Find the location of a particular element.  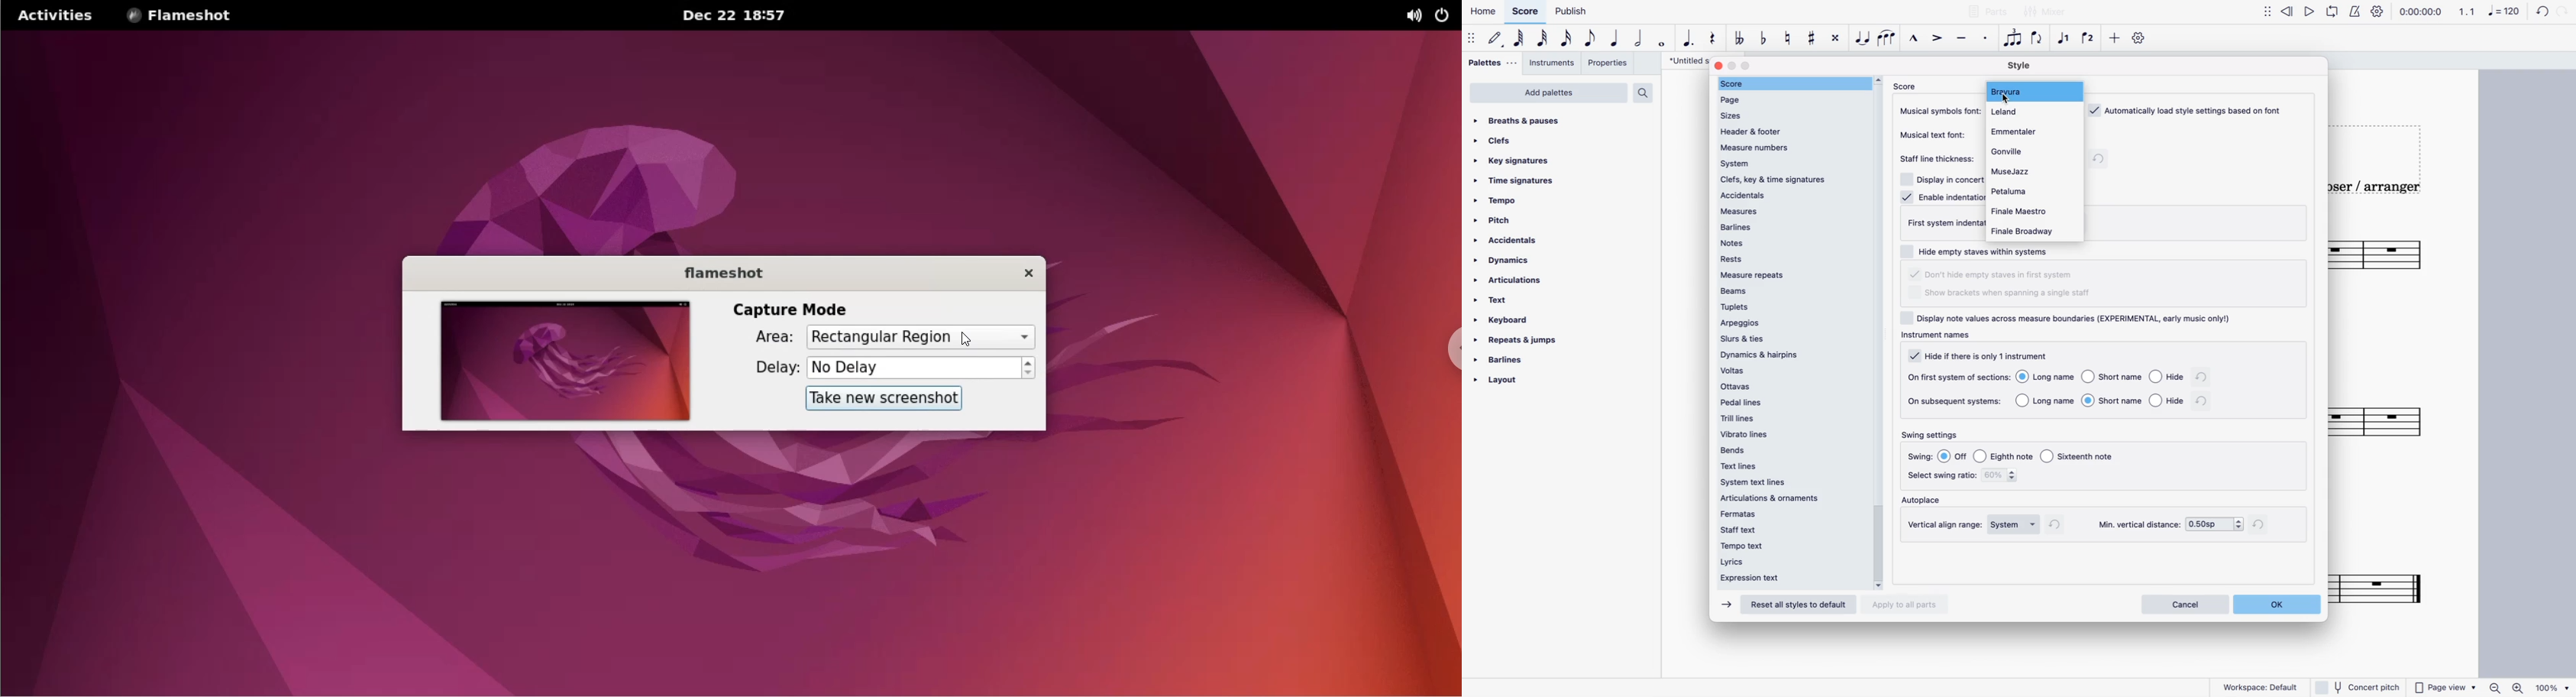

Track is located at coordinates (1710, 39).